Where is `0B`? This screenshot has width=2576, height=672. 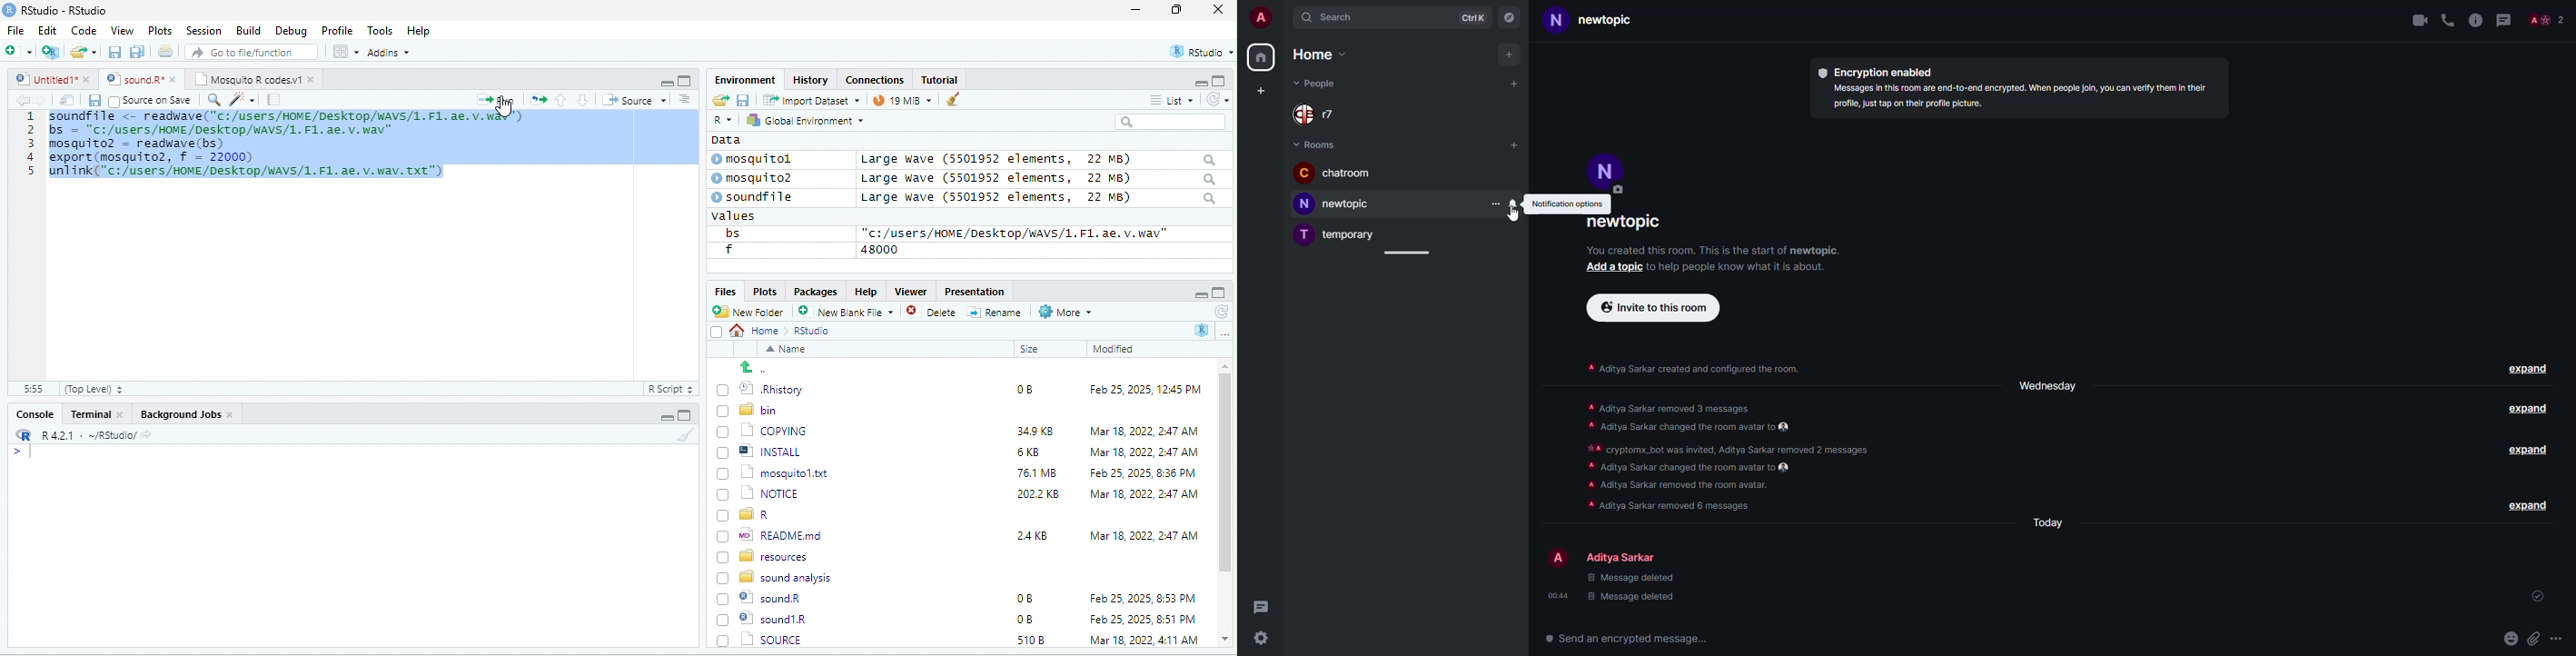 0B is located at coordinates (1024, 599).